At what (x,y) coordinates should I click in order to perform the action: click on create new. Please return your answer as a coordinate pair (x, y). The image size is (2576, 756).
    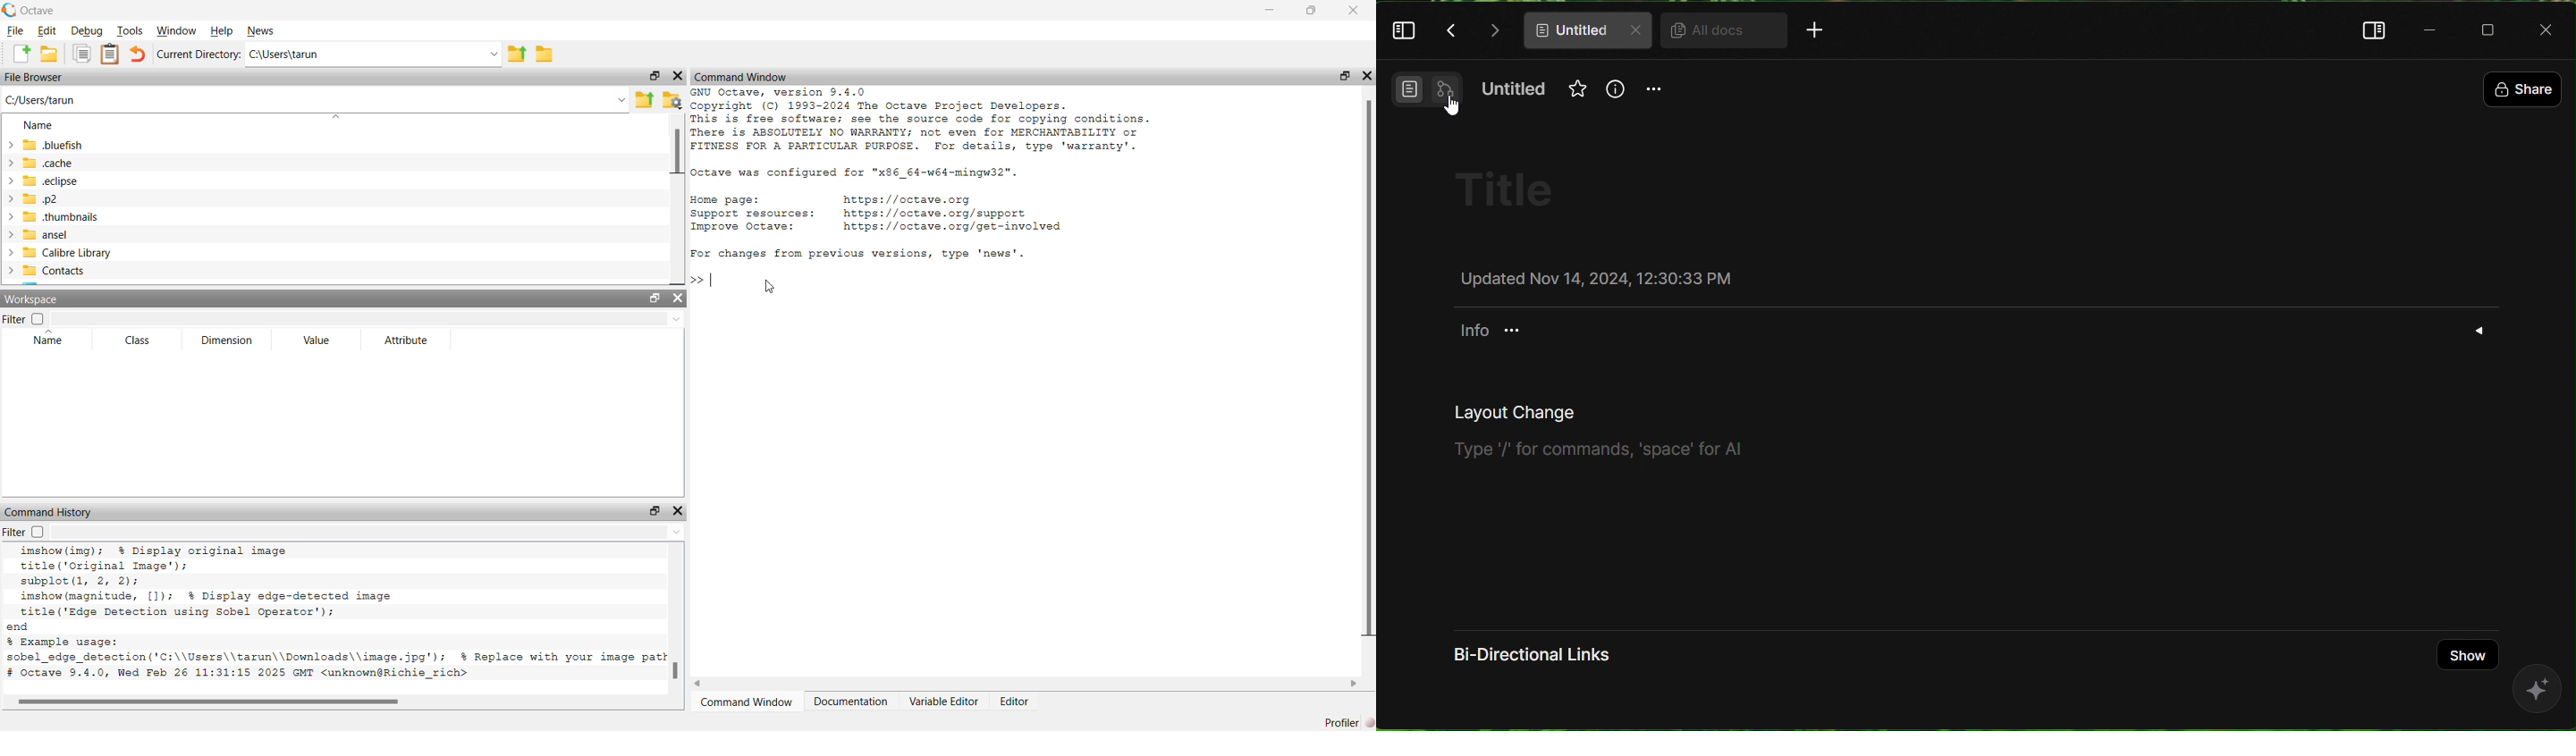
    Looking at the image, I should click on (21, 54).